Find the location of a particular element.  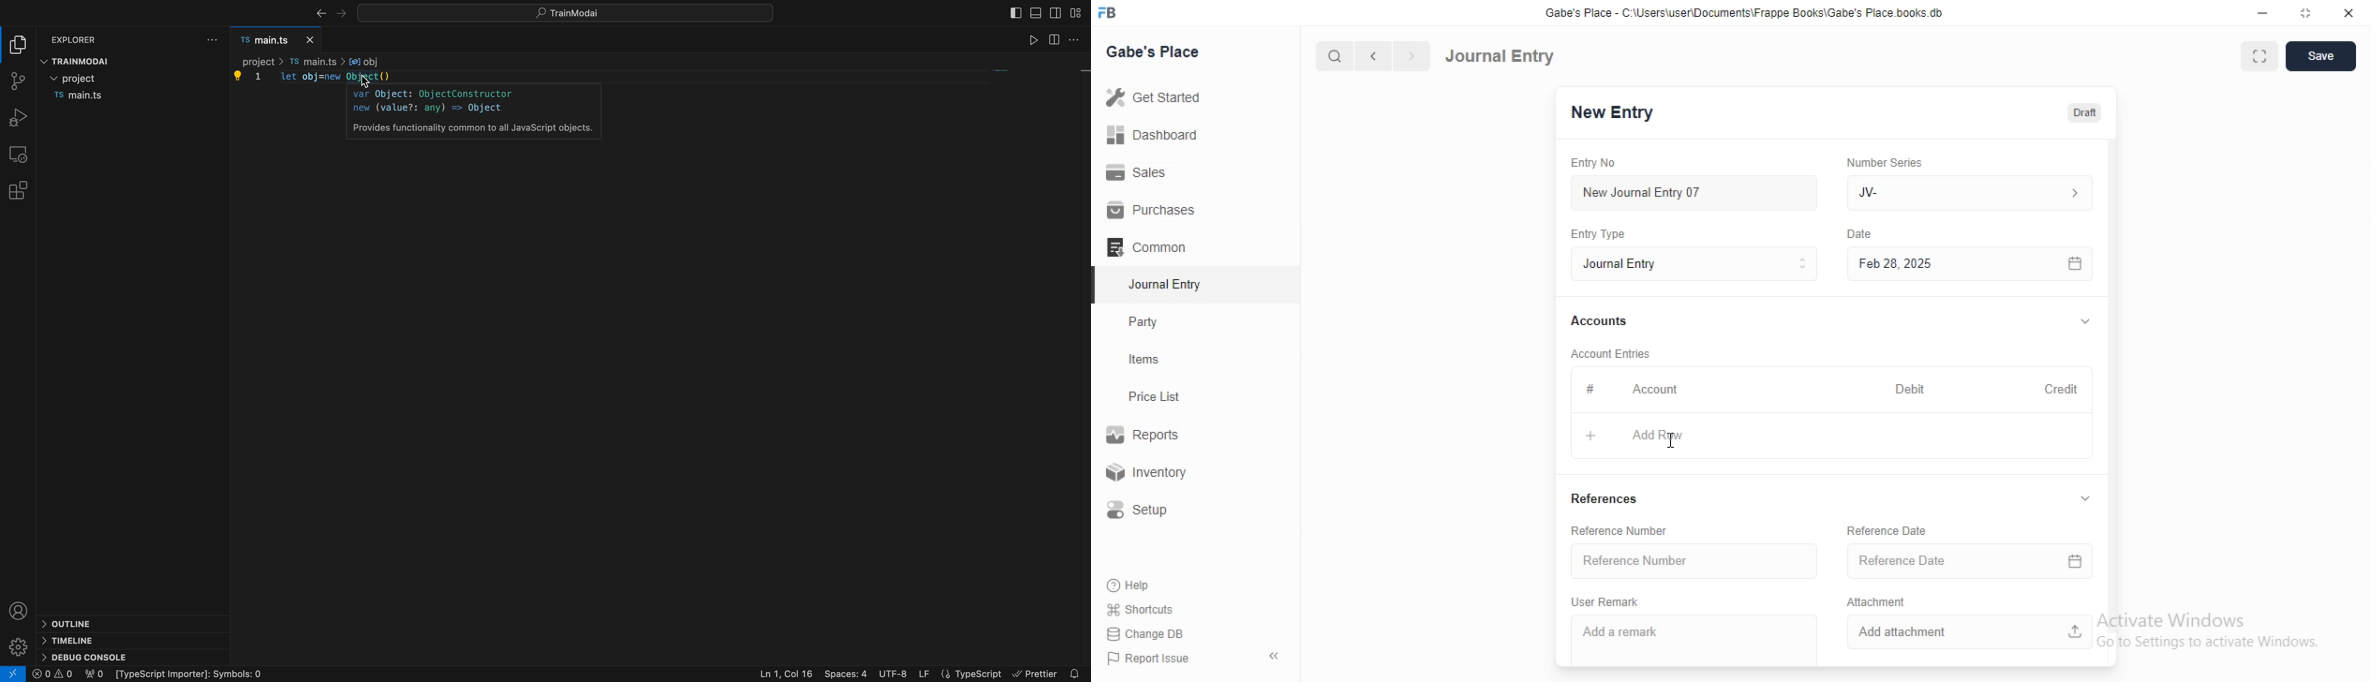

Setup is located at coordinates (1145, 510).